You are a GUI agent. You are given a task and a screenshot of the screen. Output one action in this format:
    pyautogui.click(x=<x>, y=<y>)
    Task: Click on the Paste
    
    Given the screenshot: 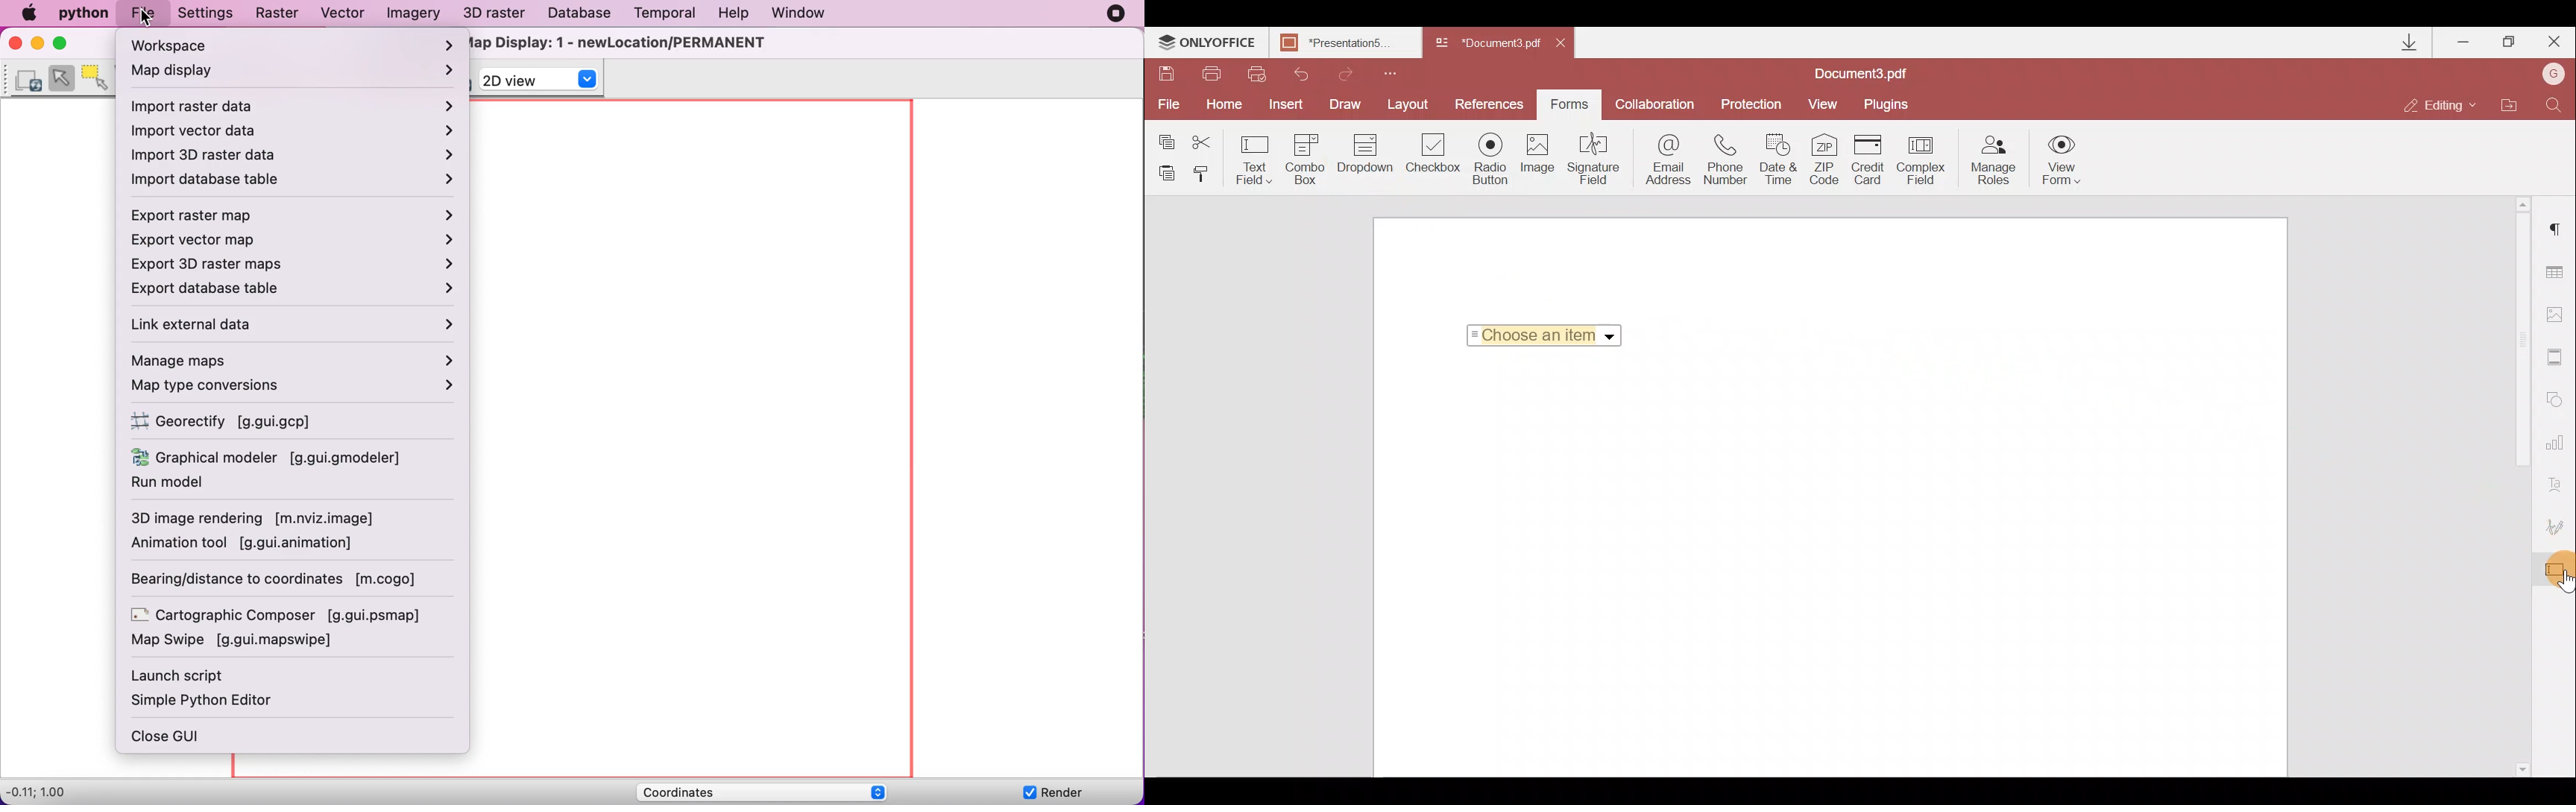 What is the action you would take?
    pyautogui.click(x=1165, y=175)
    